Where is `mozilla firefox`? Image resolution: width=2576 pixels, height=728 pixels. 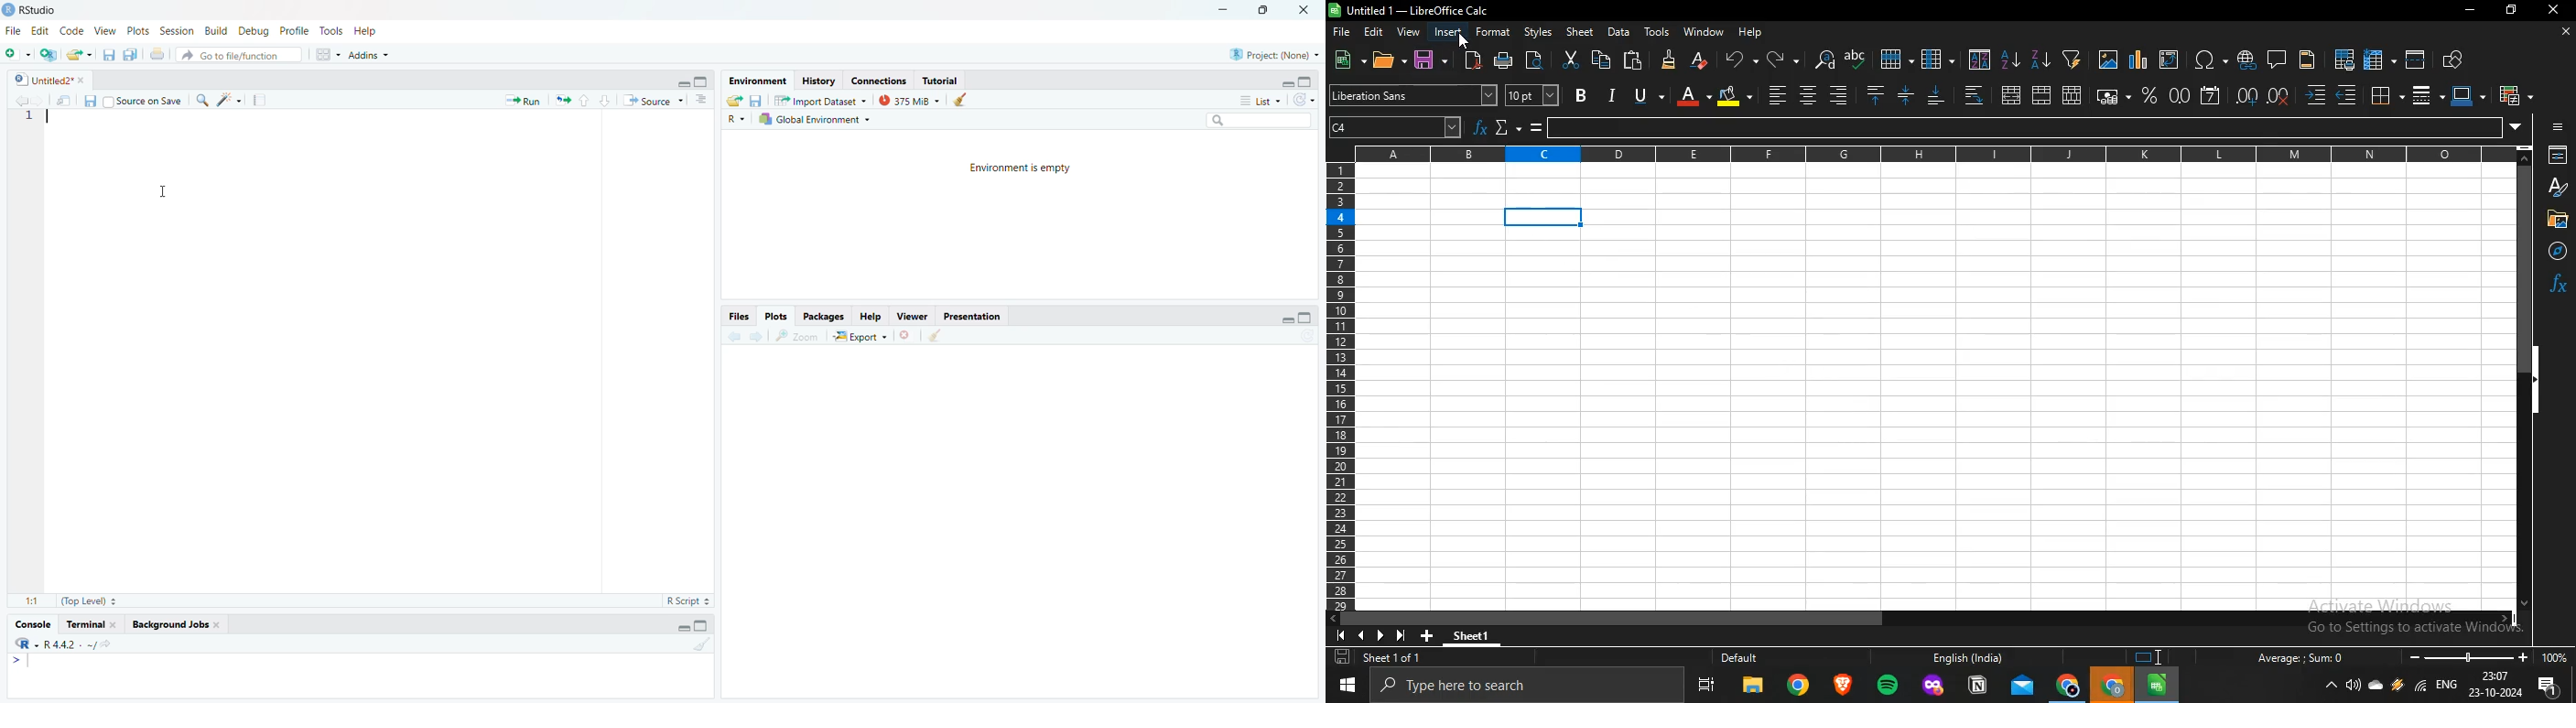
mozilla firefox is located at coordinates (1933, 687).